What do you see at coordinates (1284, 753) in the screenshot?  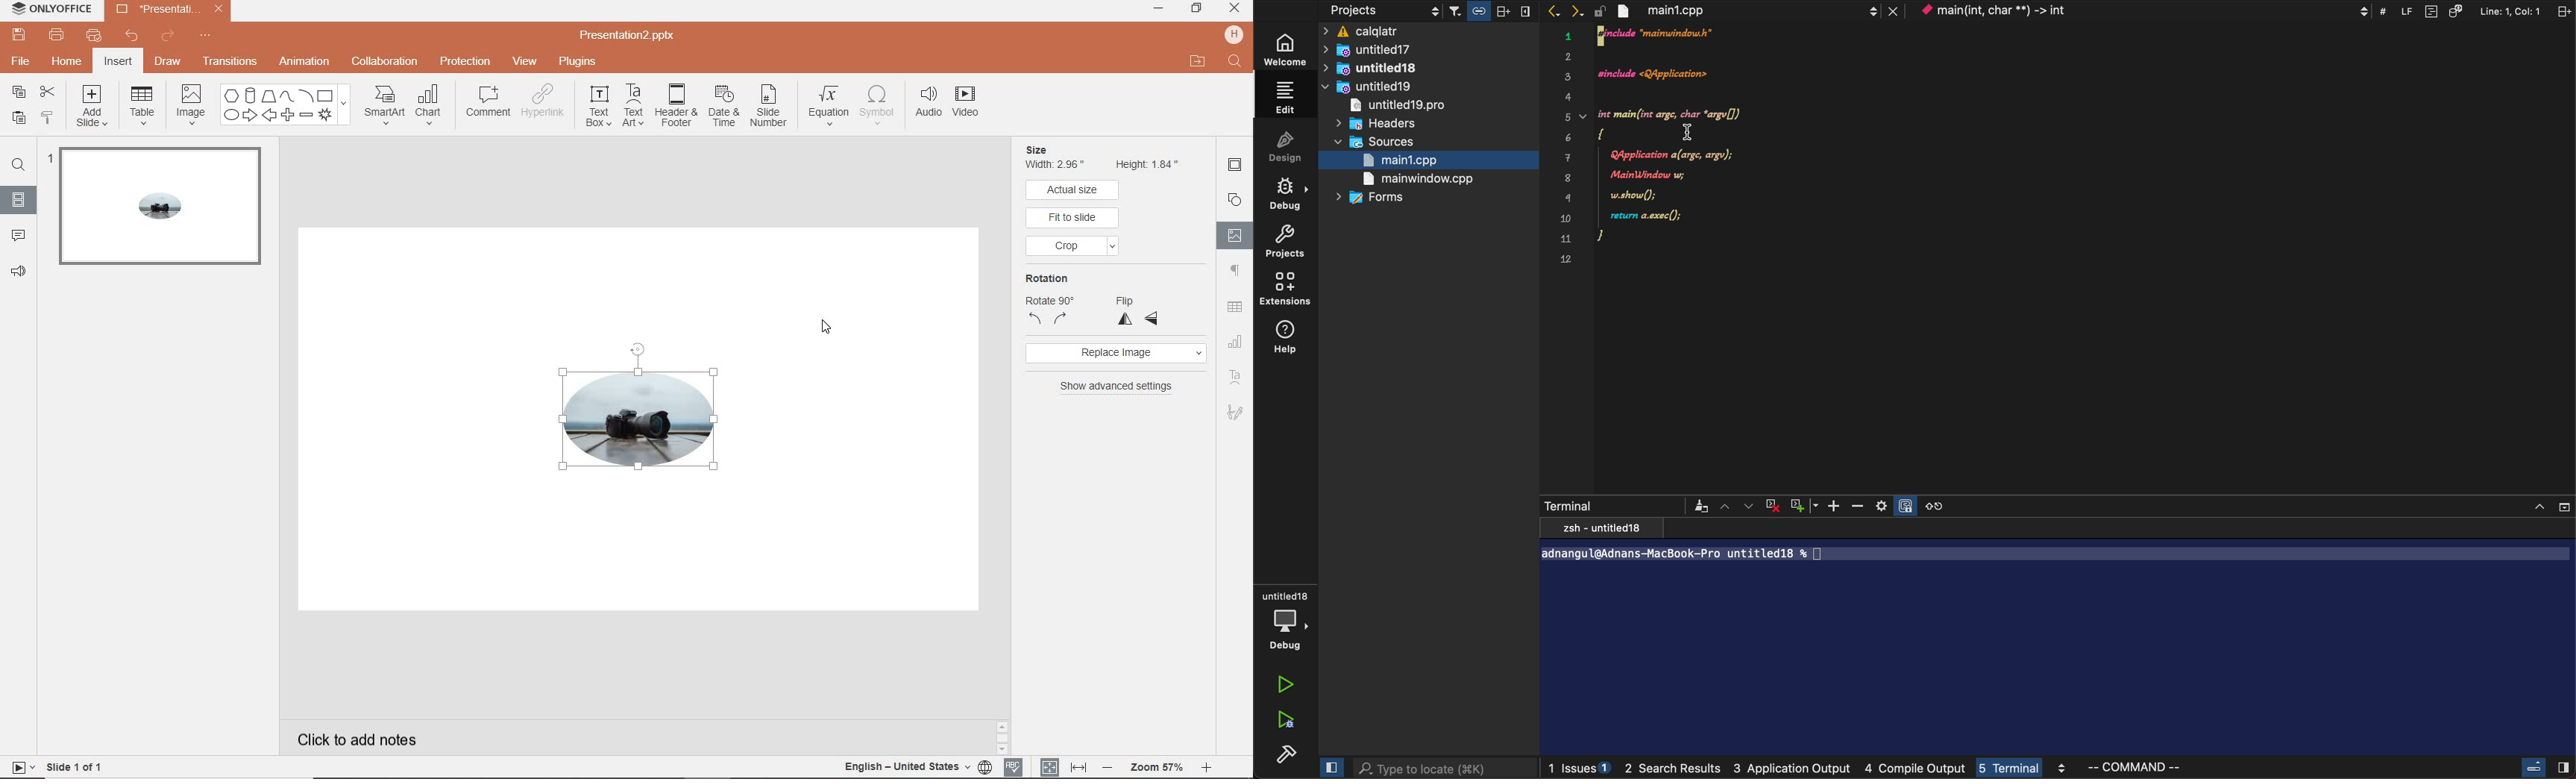 I see `build` at bounding box center [1284, 753].